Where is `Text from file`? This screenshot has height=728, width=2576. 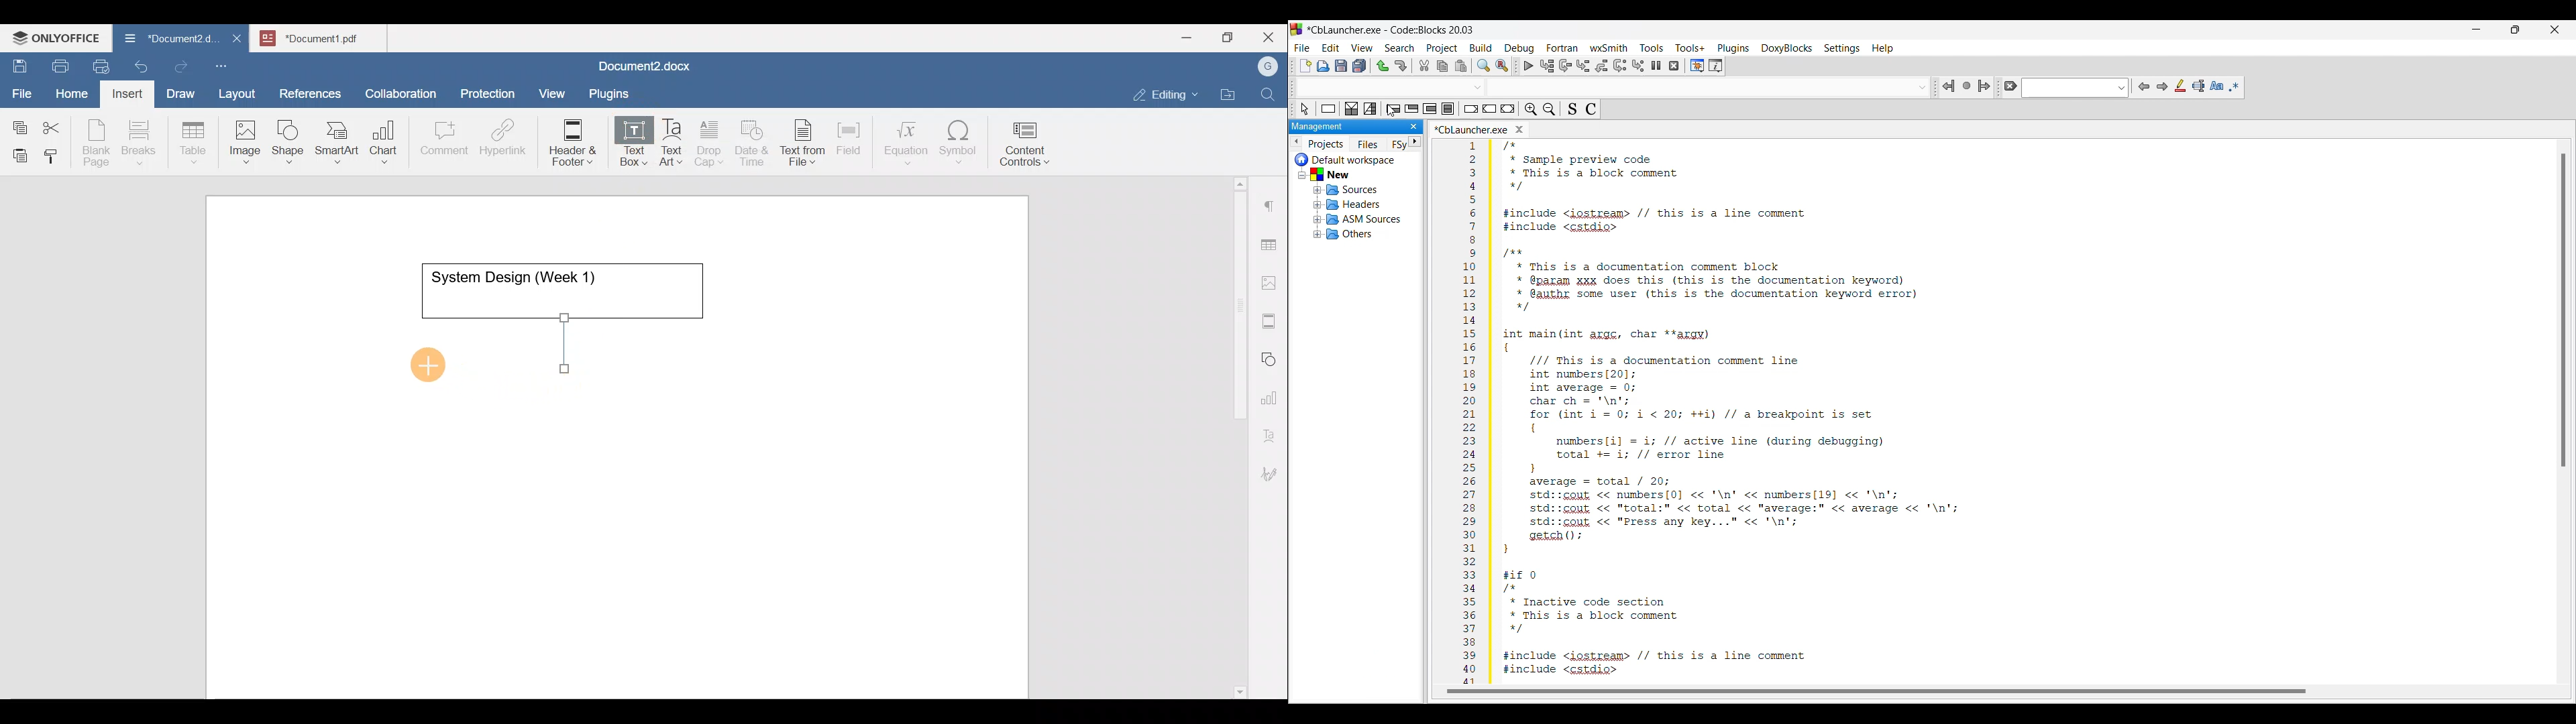
Text from file is located at coordinates (805, 141).